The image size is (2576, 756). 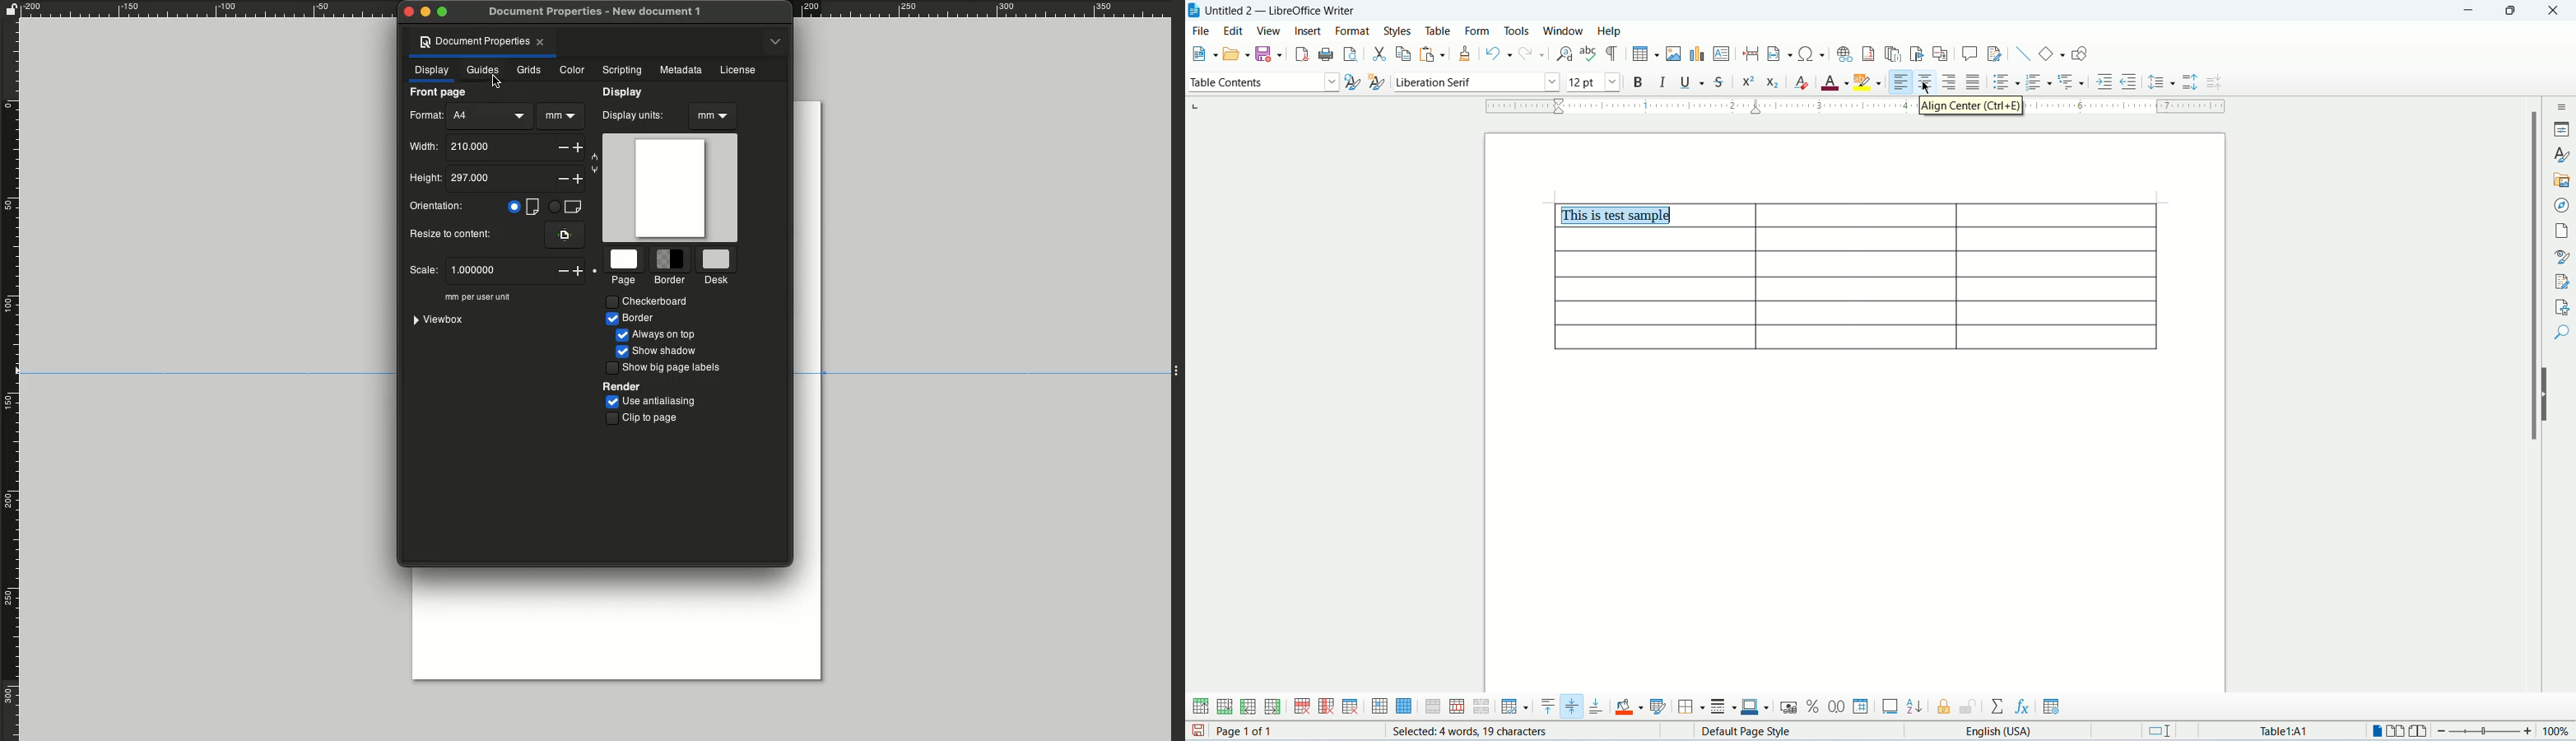 I want to click on formatting marks, so click(x=1613, y=52).